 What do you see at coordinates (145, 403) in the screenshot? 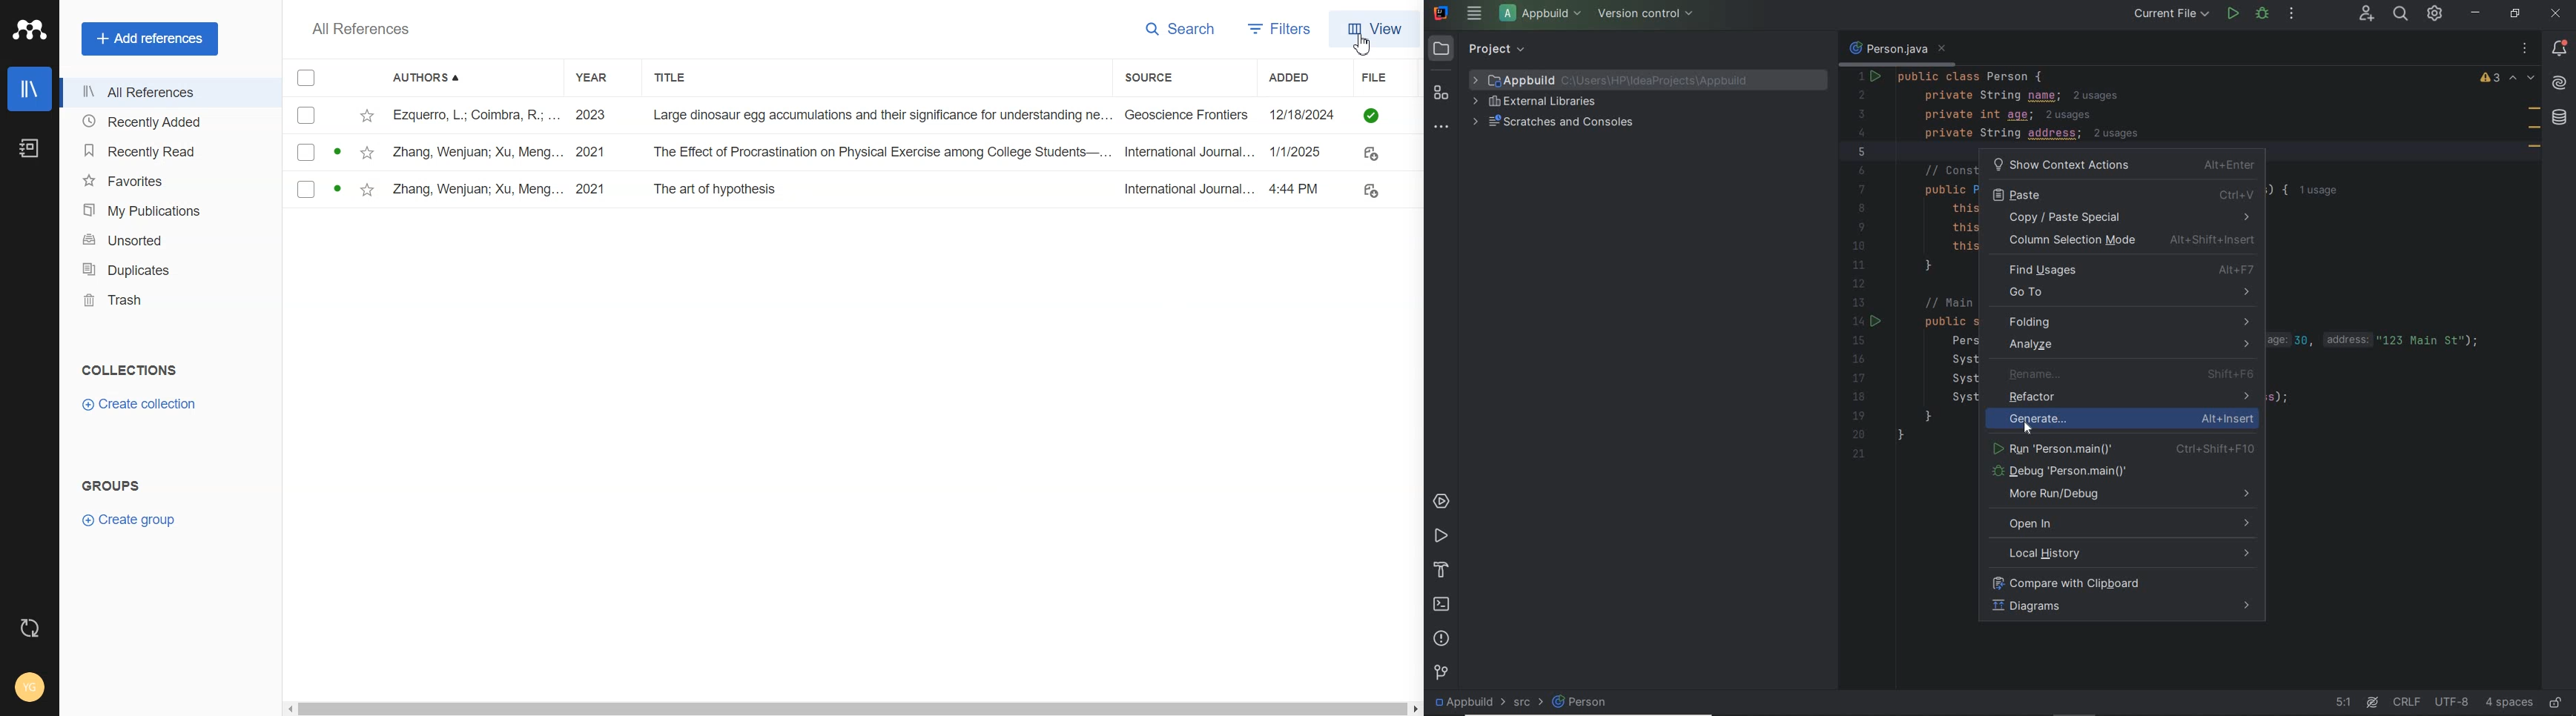
I see `Create collection` at bounding box center [145, 403].